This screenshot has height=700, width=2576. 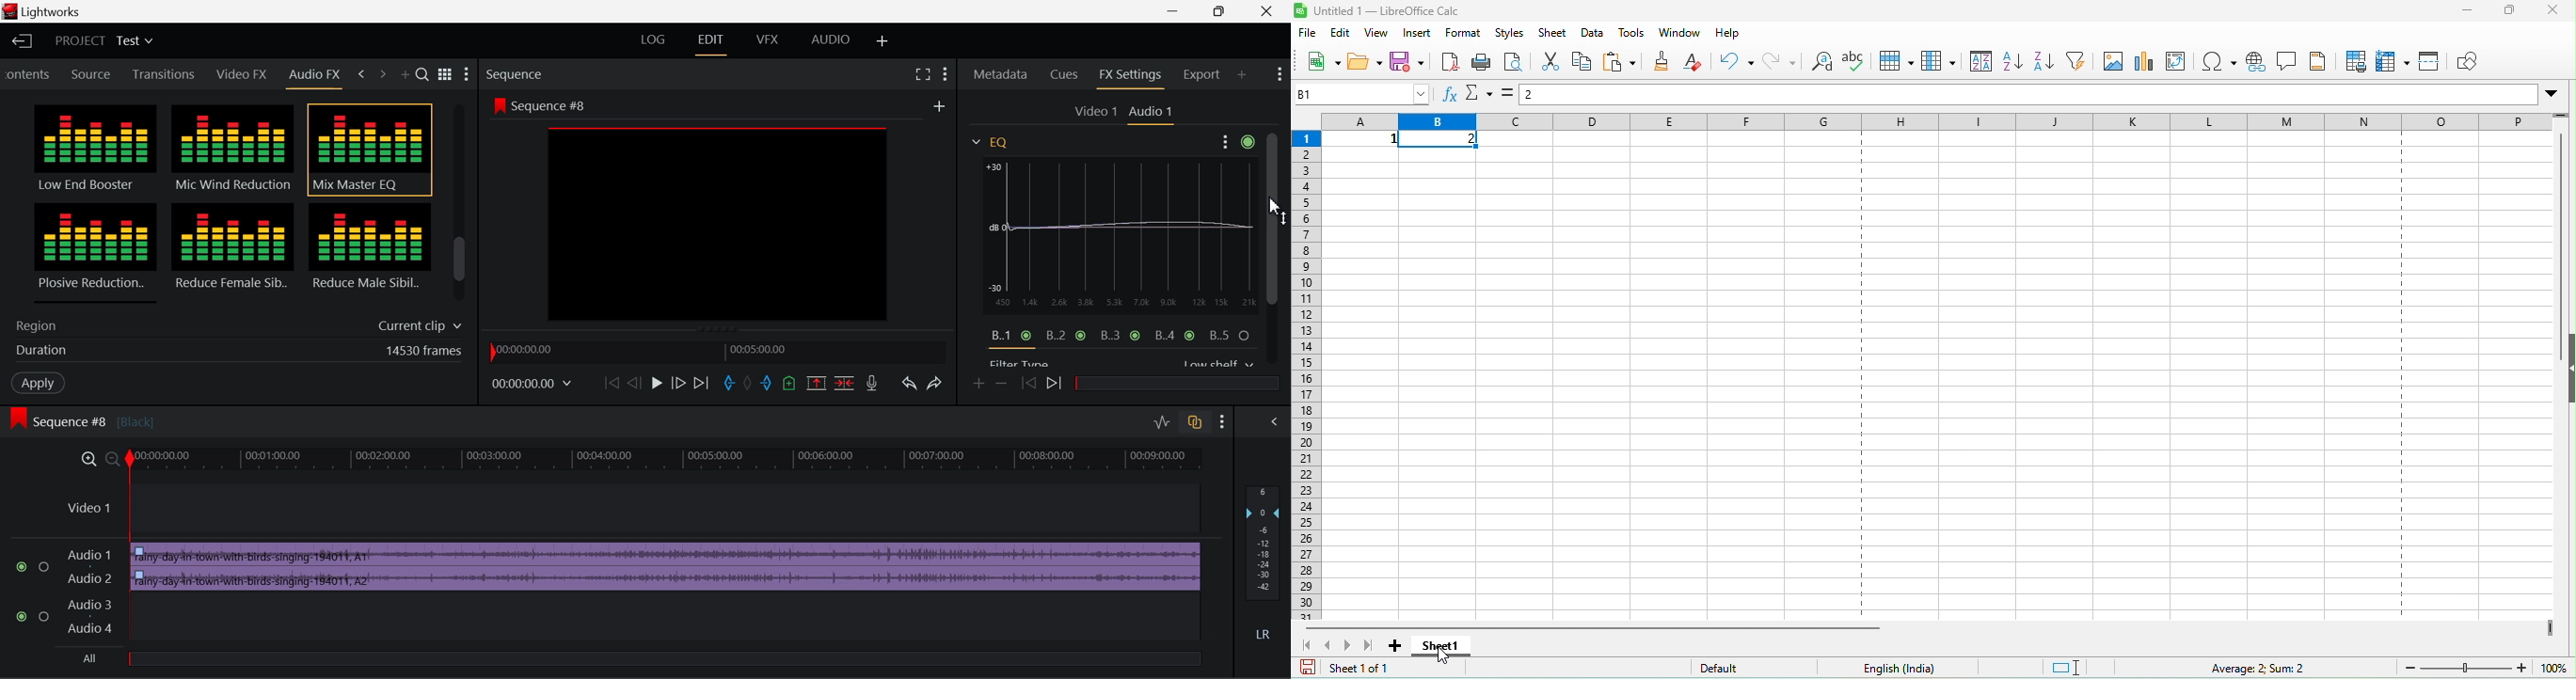 I want to click on Metadata, so click(x=1001, y=76).